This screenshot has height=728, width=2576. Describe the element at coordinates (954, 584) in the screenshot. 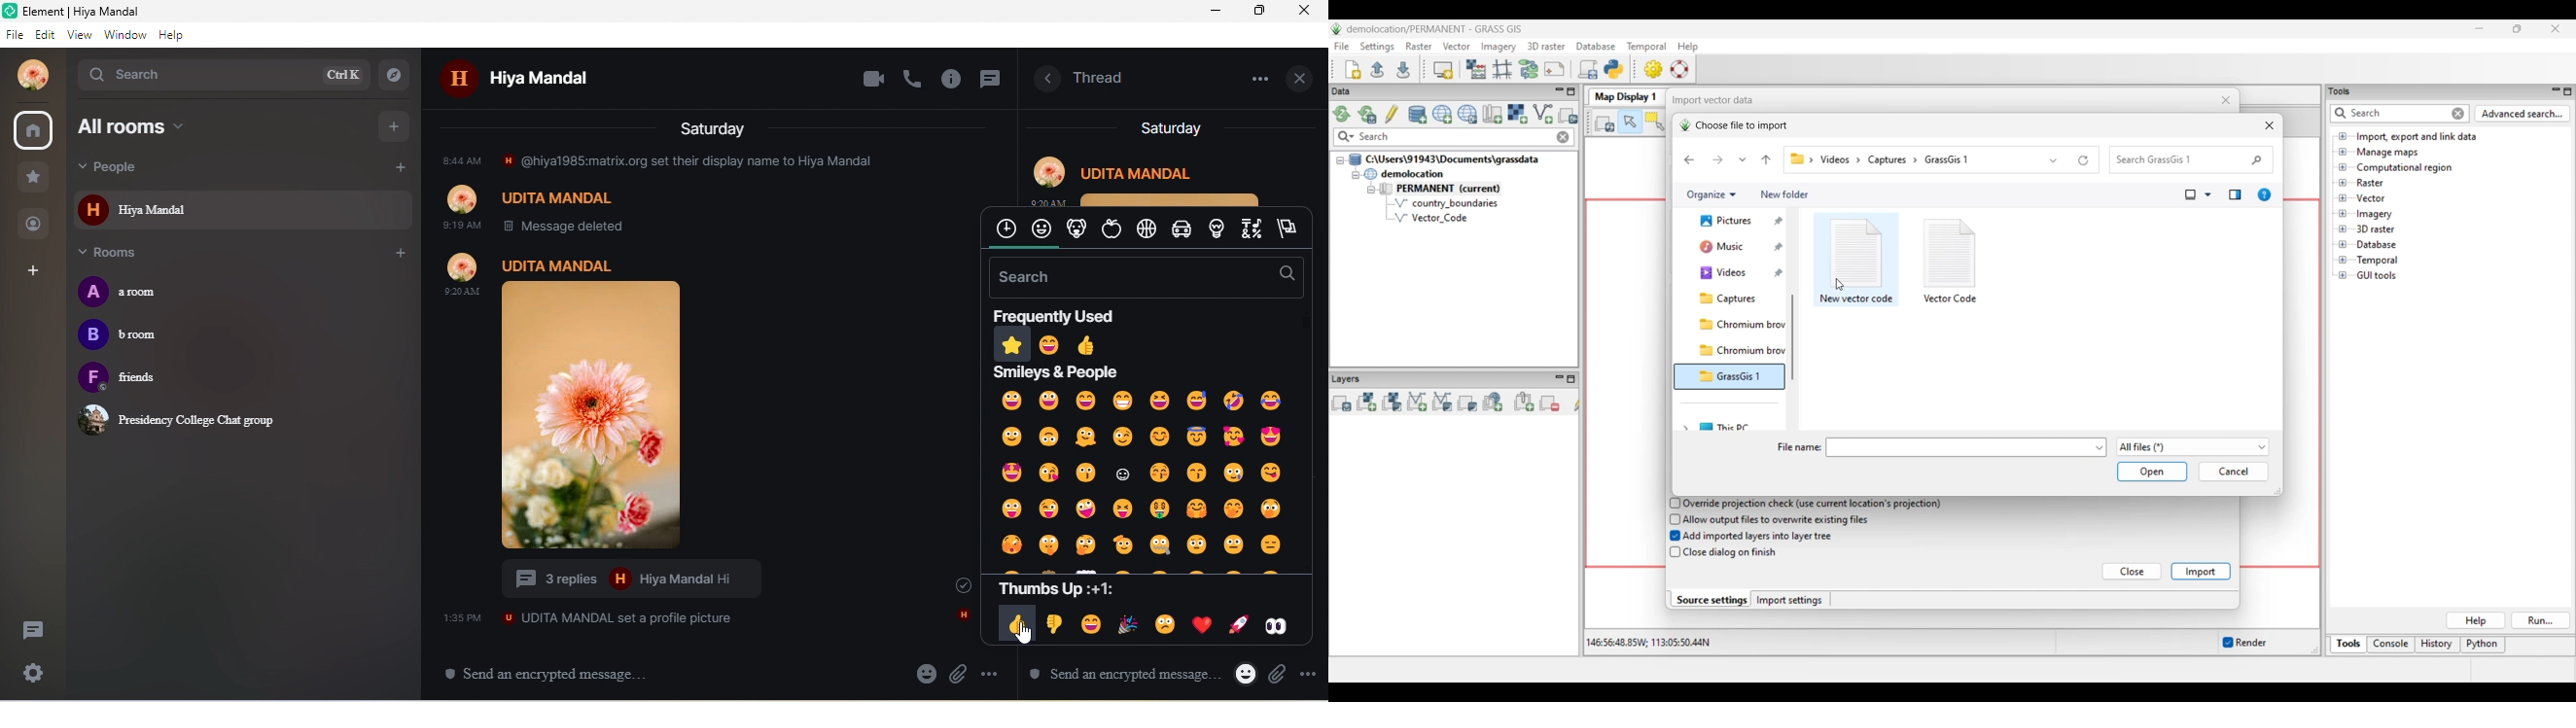

I see `scroll to most recent message` at that location.